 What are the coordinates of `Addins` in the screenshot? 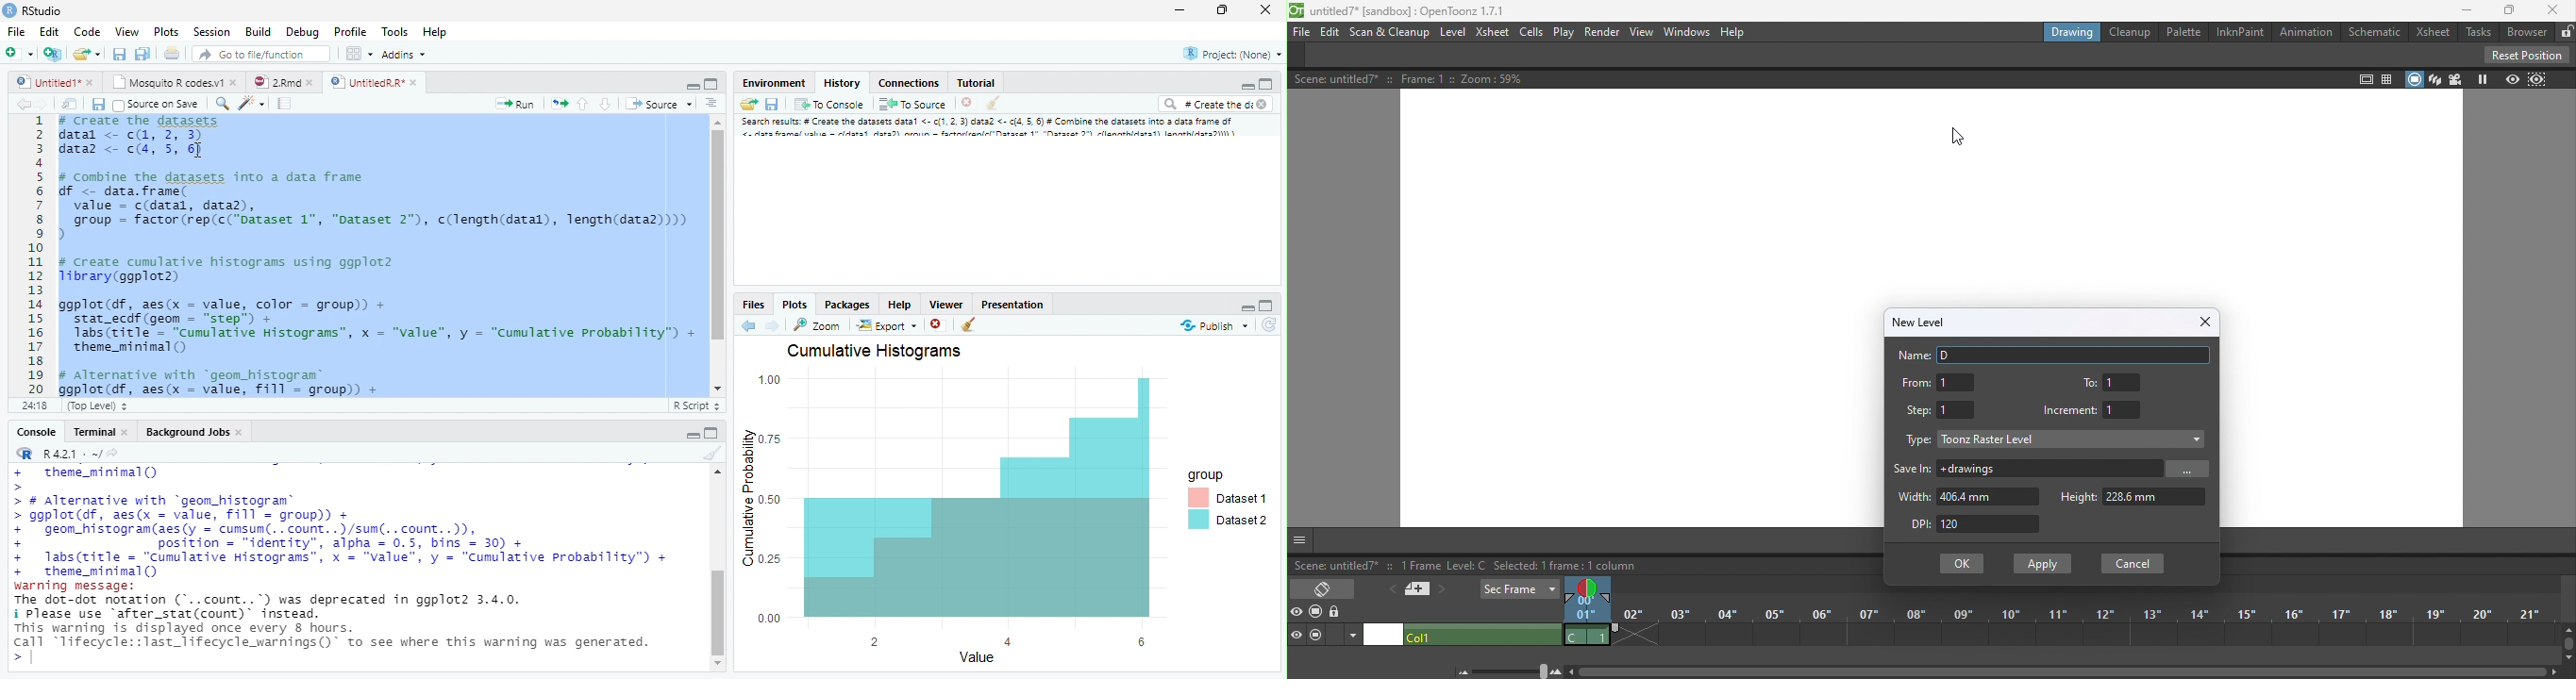 It's located at (405, 56).